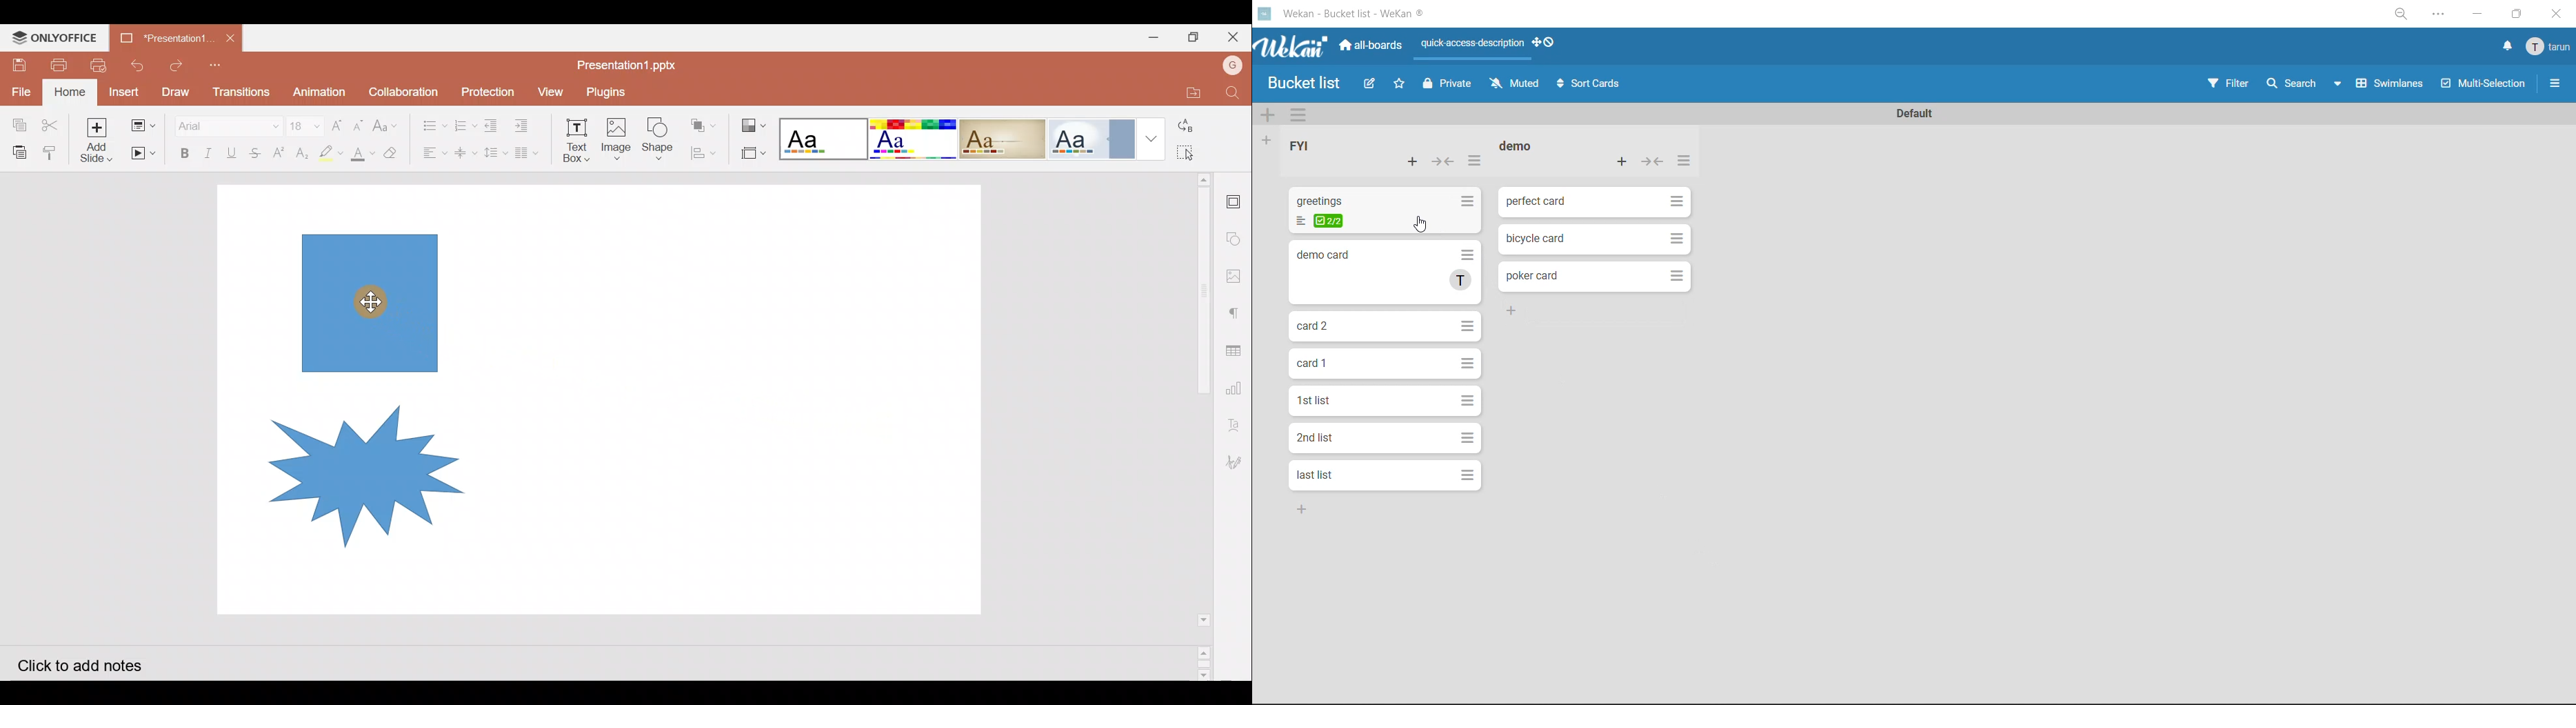 This screenshot has height=728, width=2576. I want to click on add card, so click(1627, 162).